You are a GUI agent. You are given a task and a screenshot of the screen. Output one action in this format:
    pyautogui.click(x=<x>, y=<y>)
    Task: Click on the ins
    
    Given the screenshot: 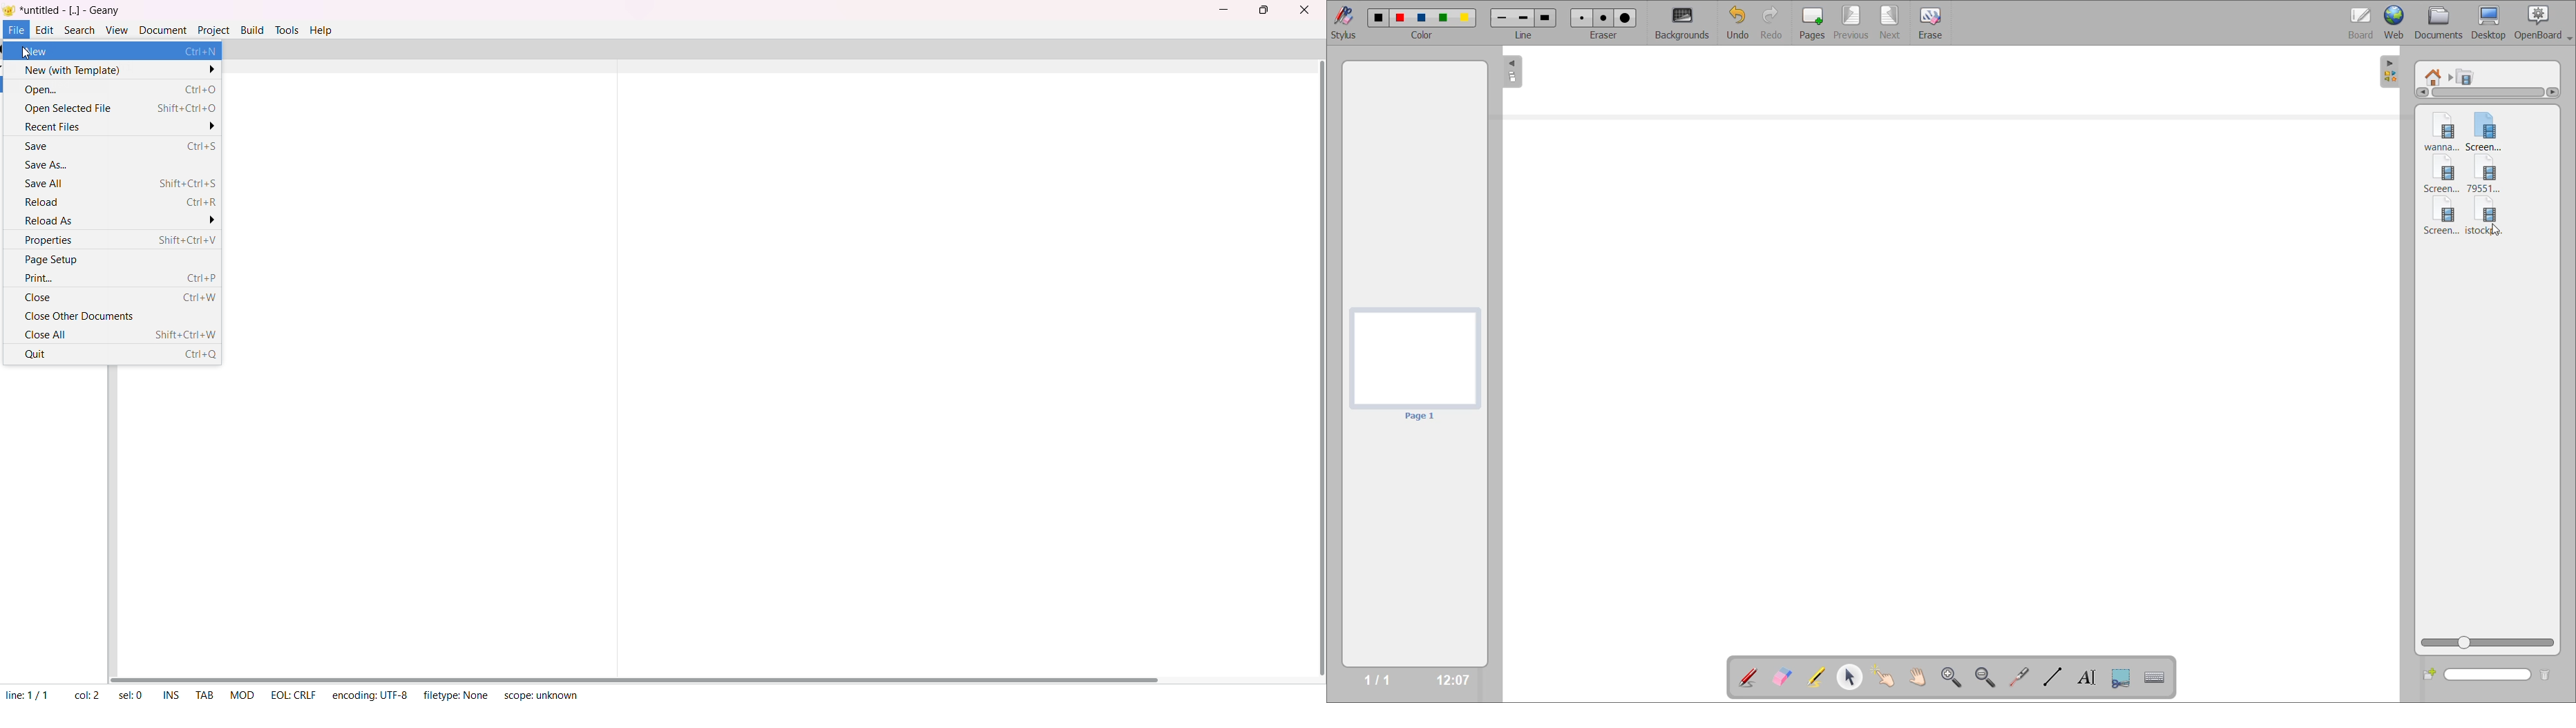 What is the action you would take?
    pyautogui.click(x=173, y=695)
    